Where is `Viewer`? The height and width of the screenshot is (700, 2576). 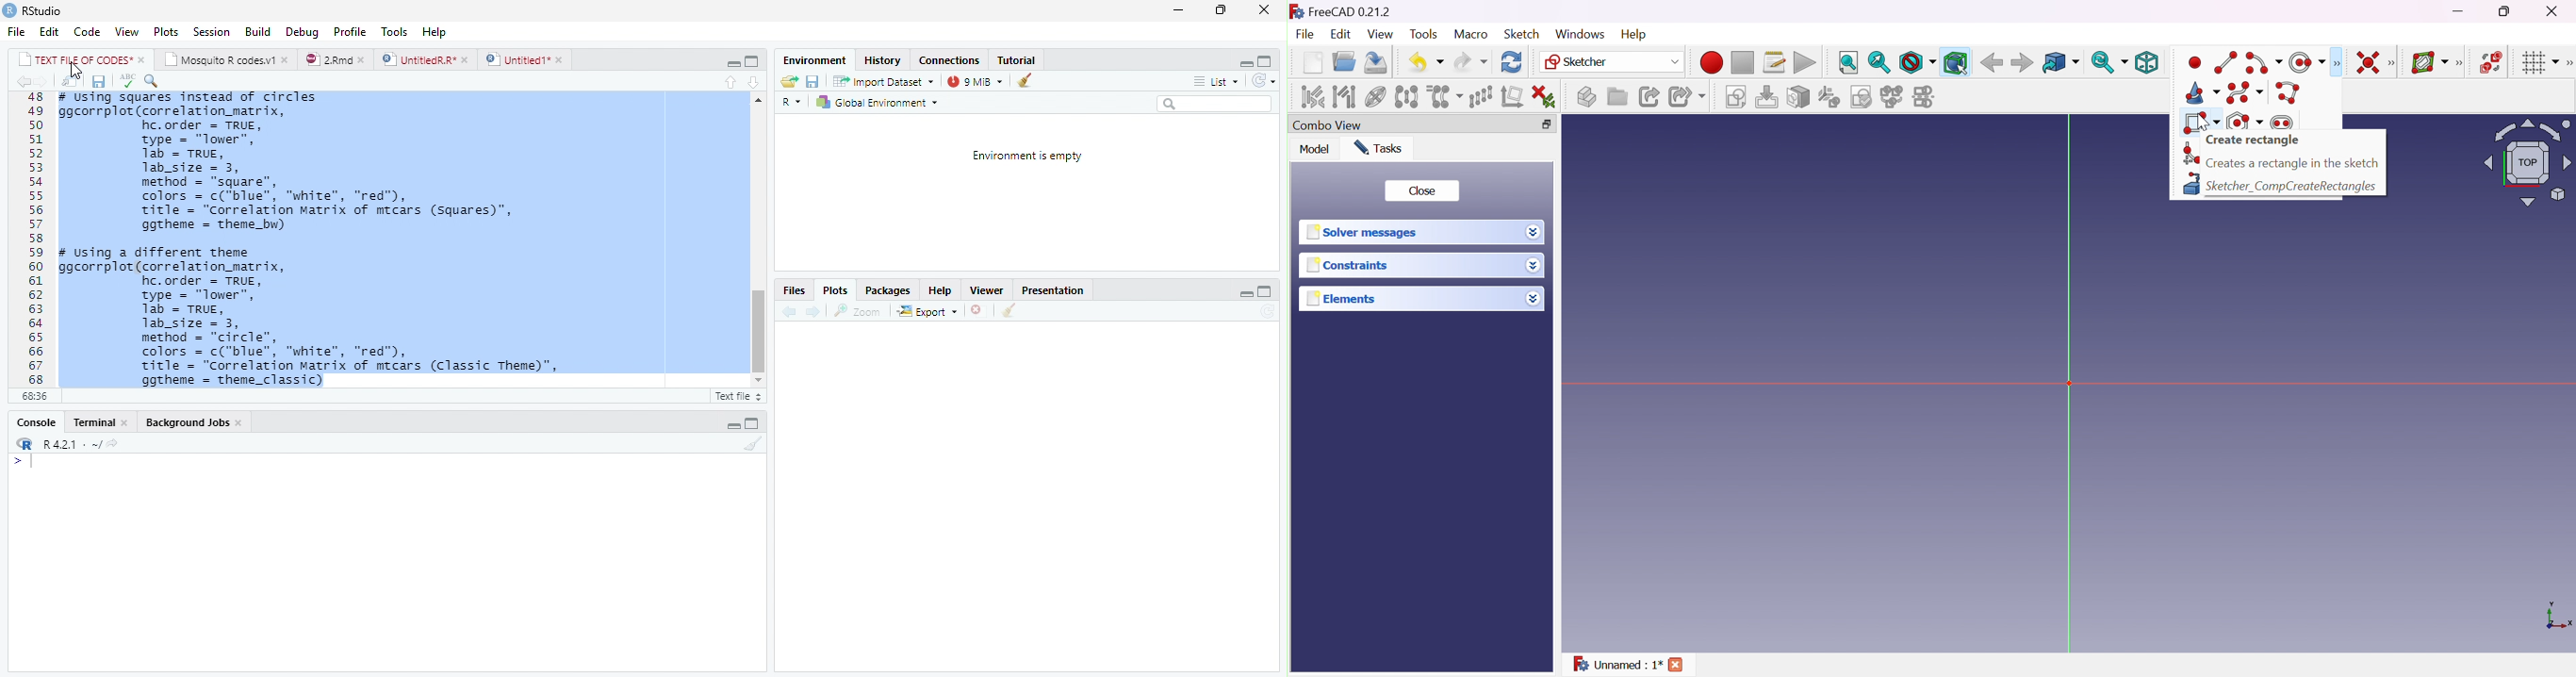
Viewer is located at coordinates (988, 290).